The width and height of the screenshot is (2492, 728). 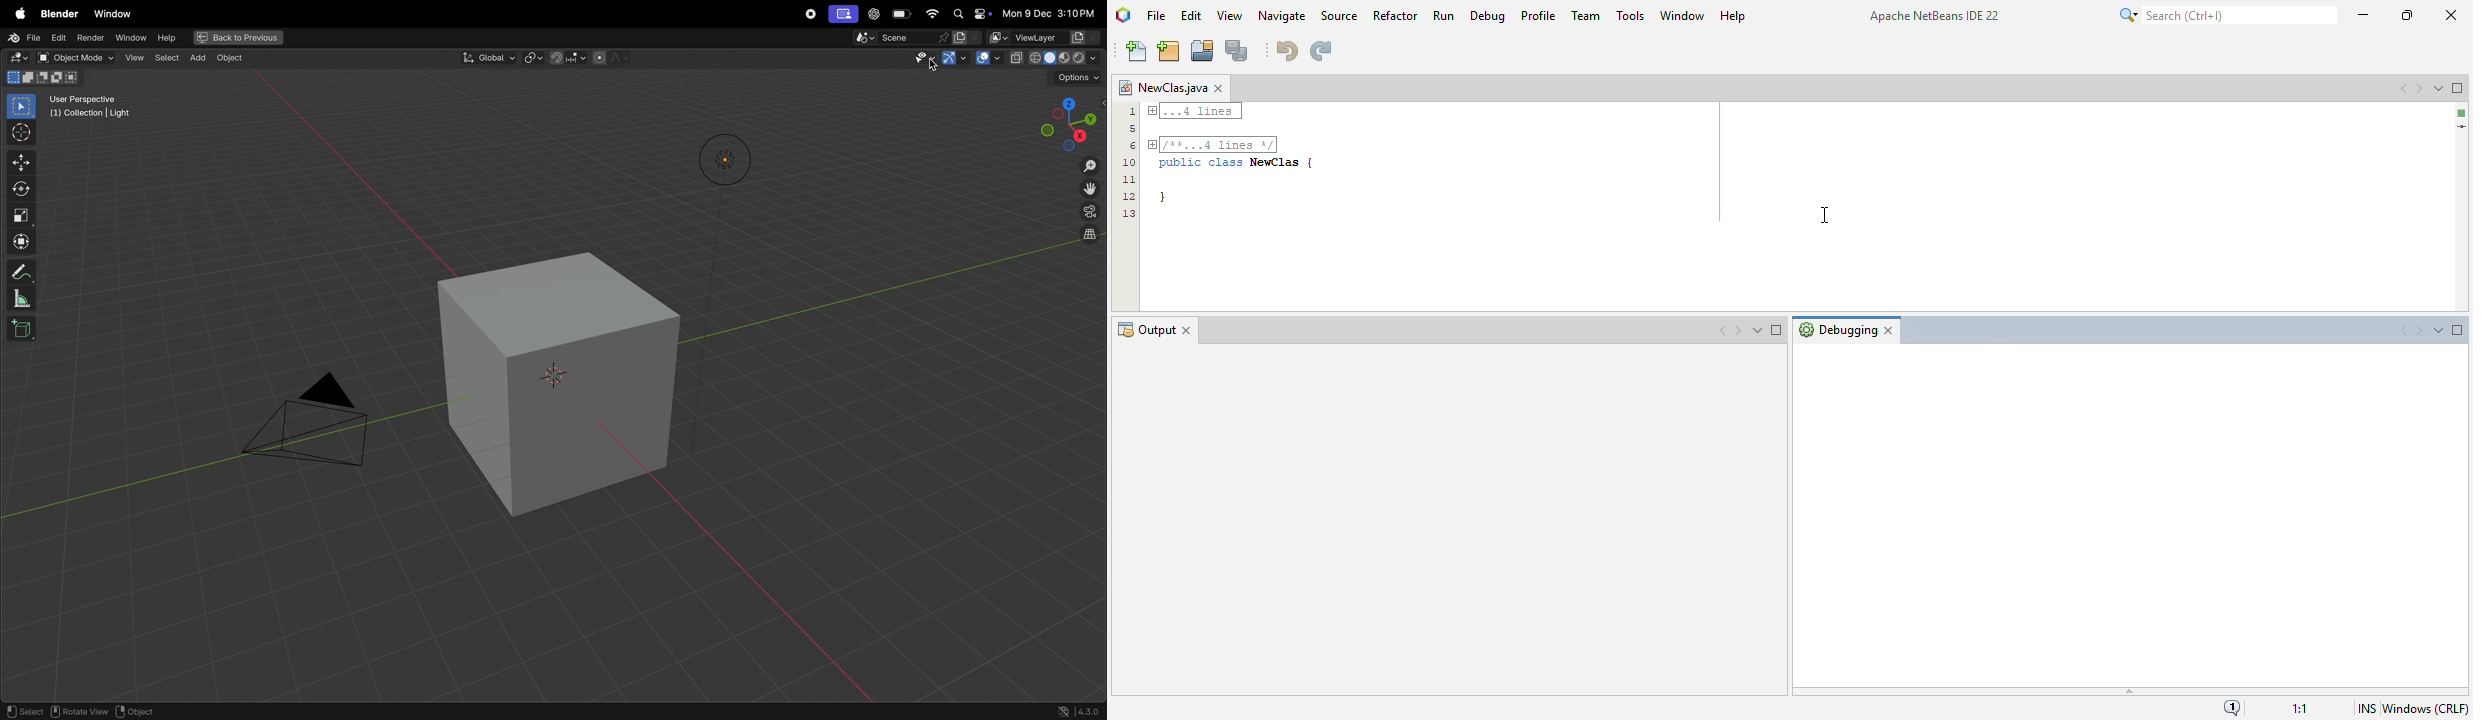 What do you see at coordinates (546, 383) in the screenshot?
I see `cube` at bounding box center [546, 383].